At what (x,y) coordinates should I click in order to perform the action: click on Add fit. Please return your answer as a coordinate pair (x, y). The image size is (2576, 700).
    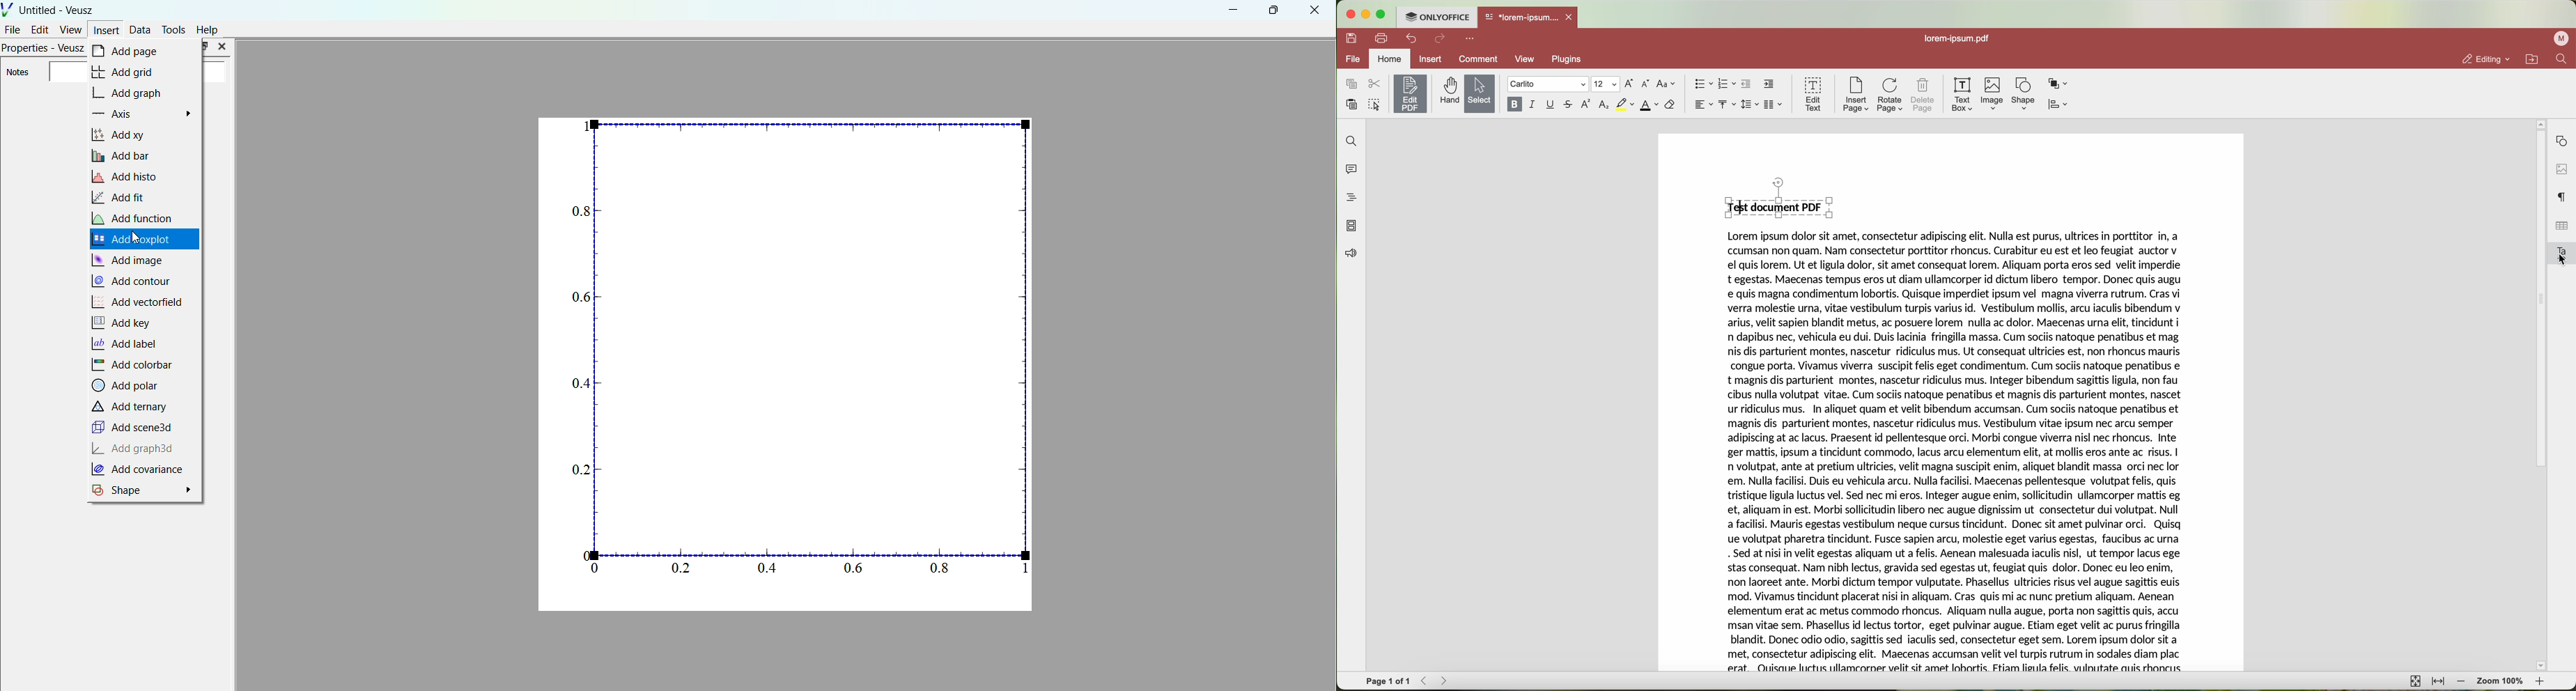
    Looking at the image, I should click on (127, 196).